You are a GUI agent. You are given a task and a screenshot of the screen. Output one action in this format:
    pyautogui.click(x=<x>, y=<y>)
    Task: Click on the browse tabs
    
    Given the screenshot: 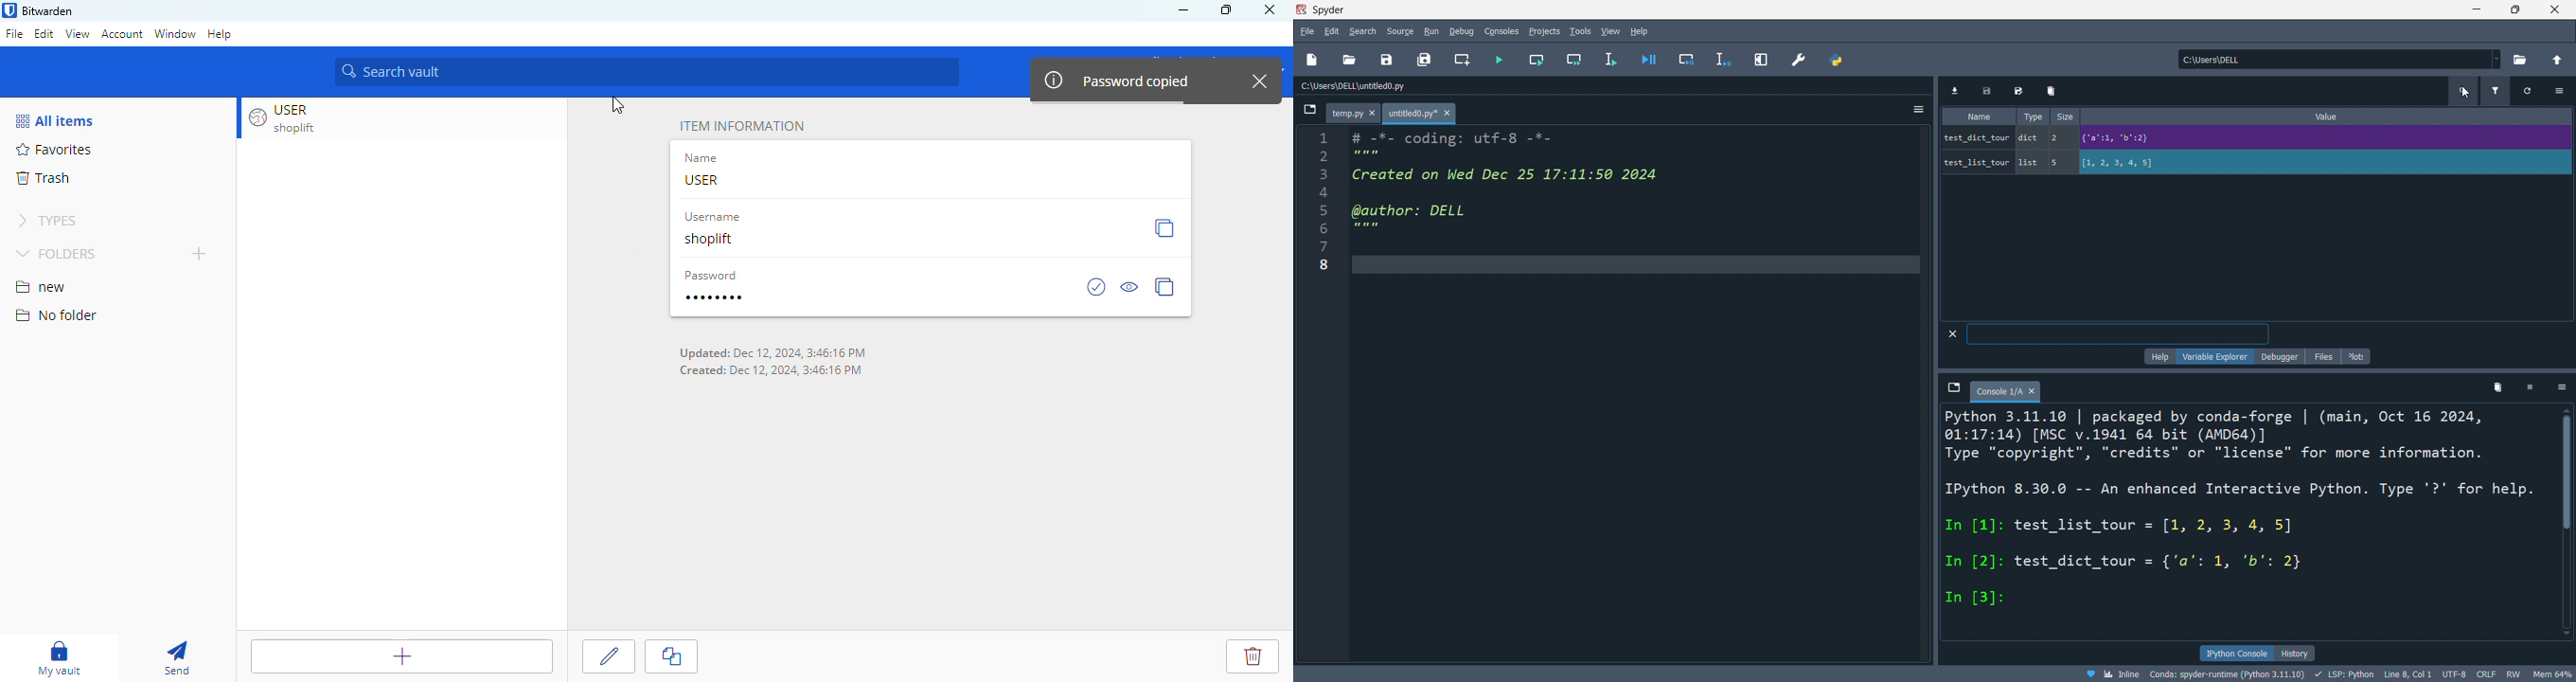 What is the action you would take?
    pyautogui.click(x=1309, y=111)
    